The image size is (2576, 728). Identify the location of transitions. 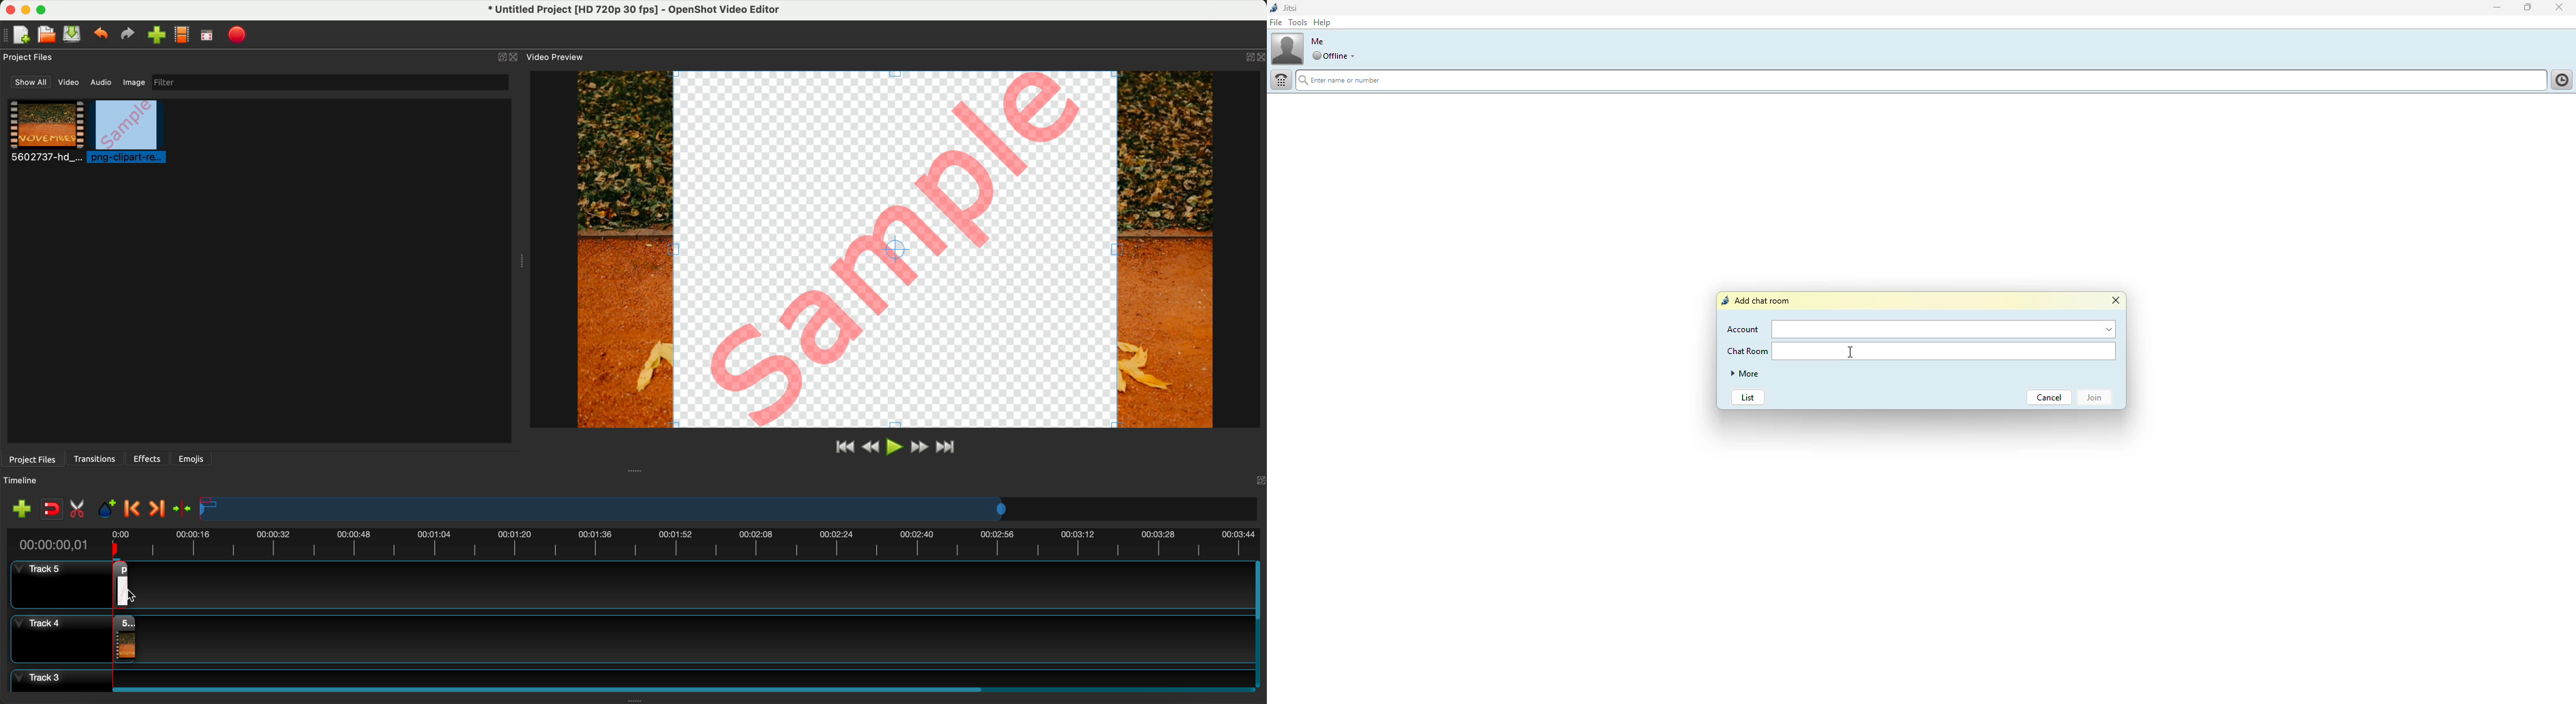
(96, 459).